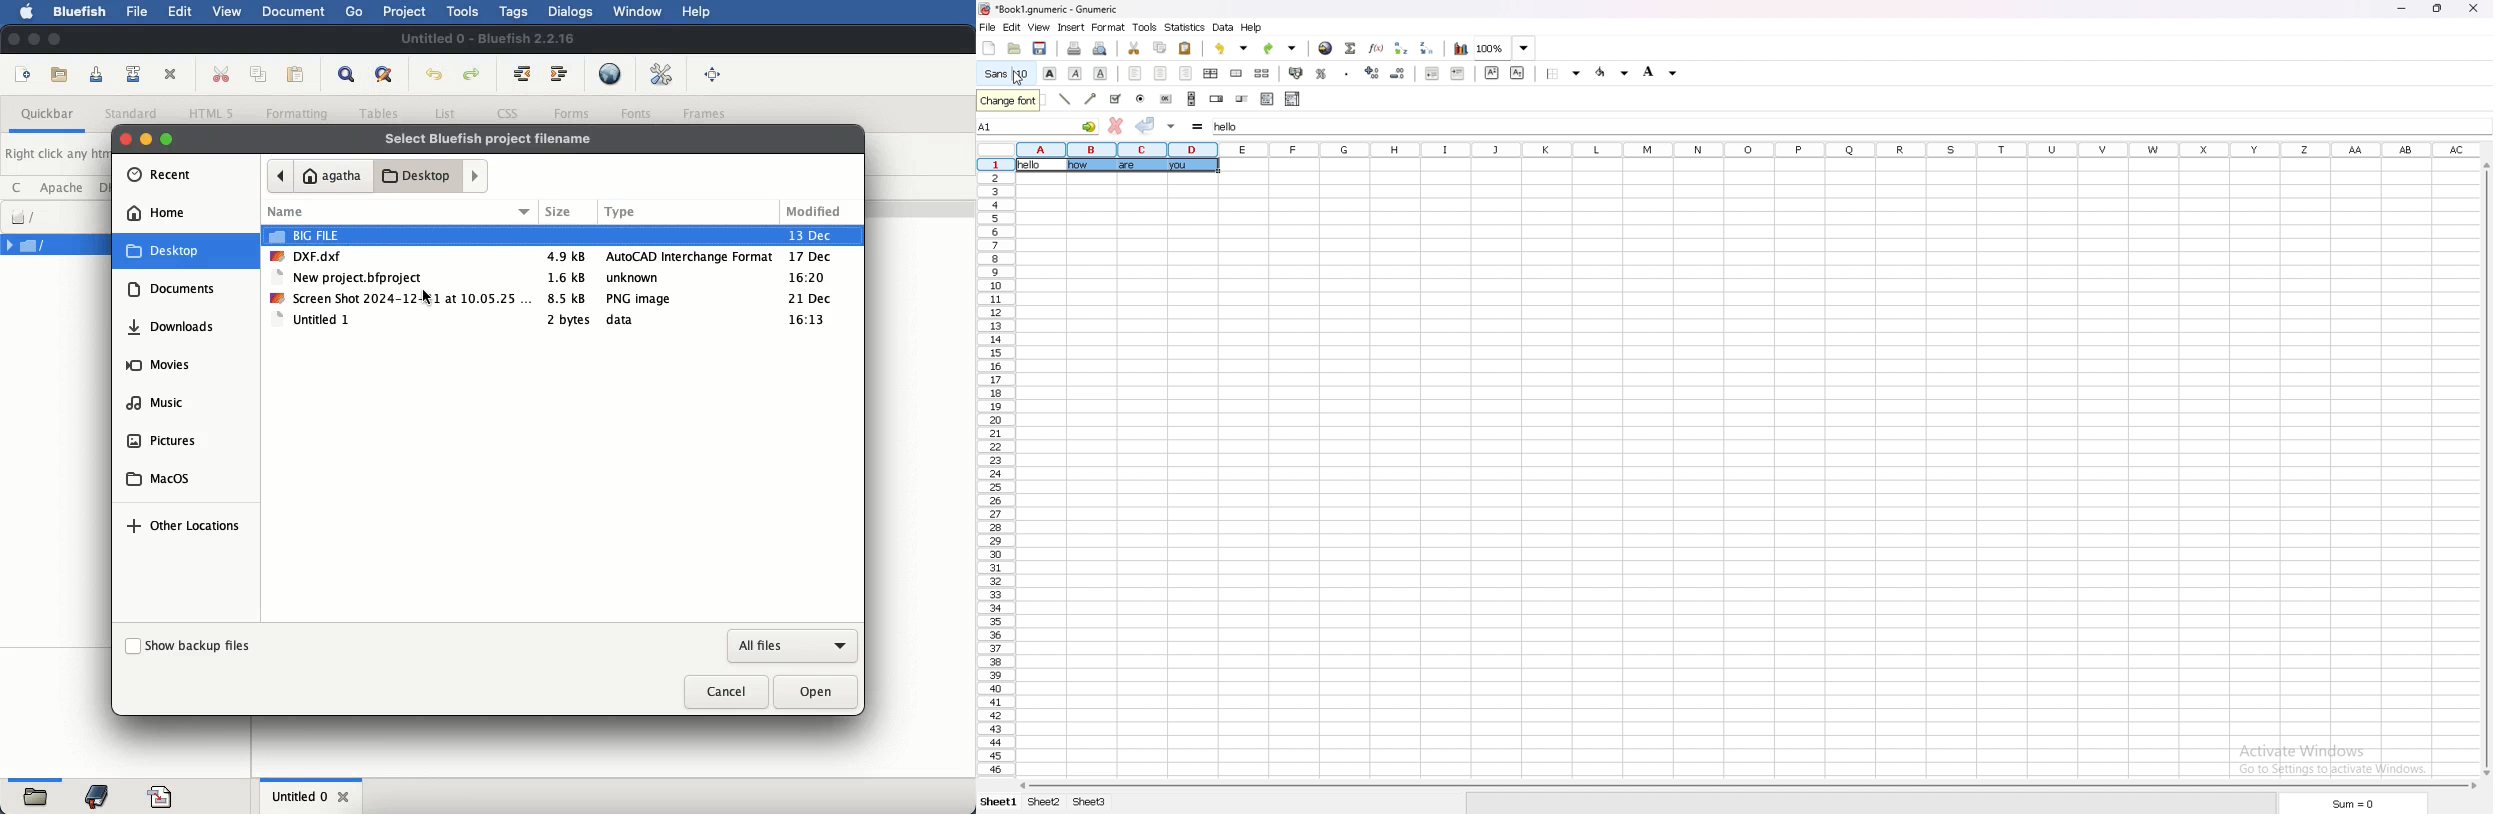 This screenshot has height=840, width=2520. I want to click on full screen, so click(714, 73).